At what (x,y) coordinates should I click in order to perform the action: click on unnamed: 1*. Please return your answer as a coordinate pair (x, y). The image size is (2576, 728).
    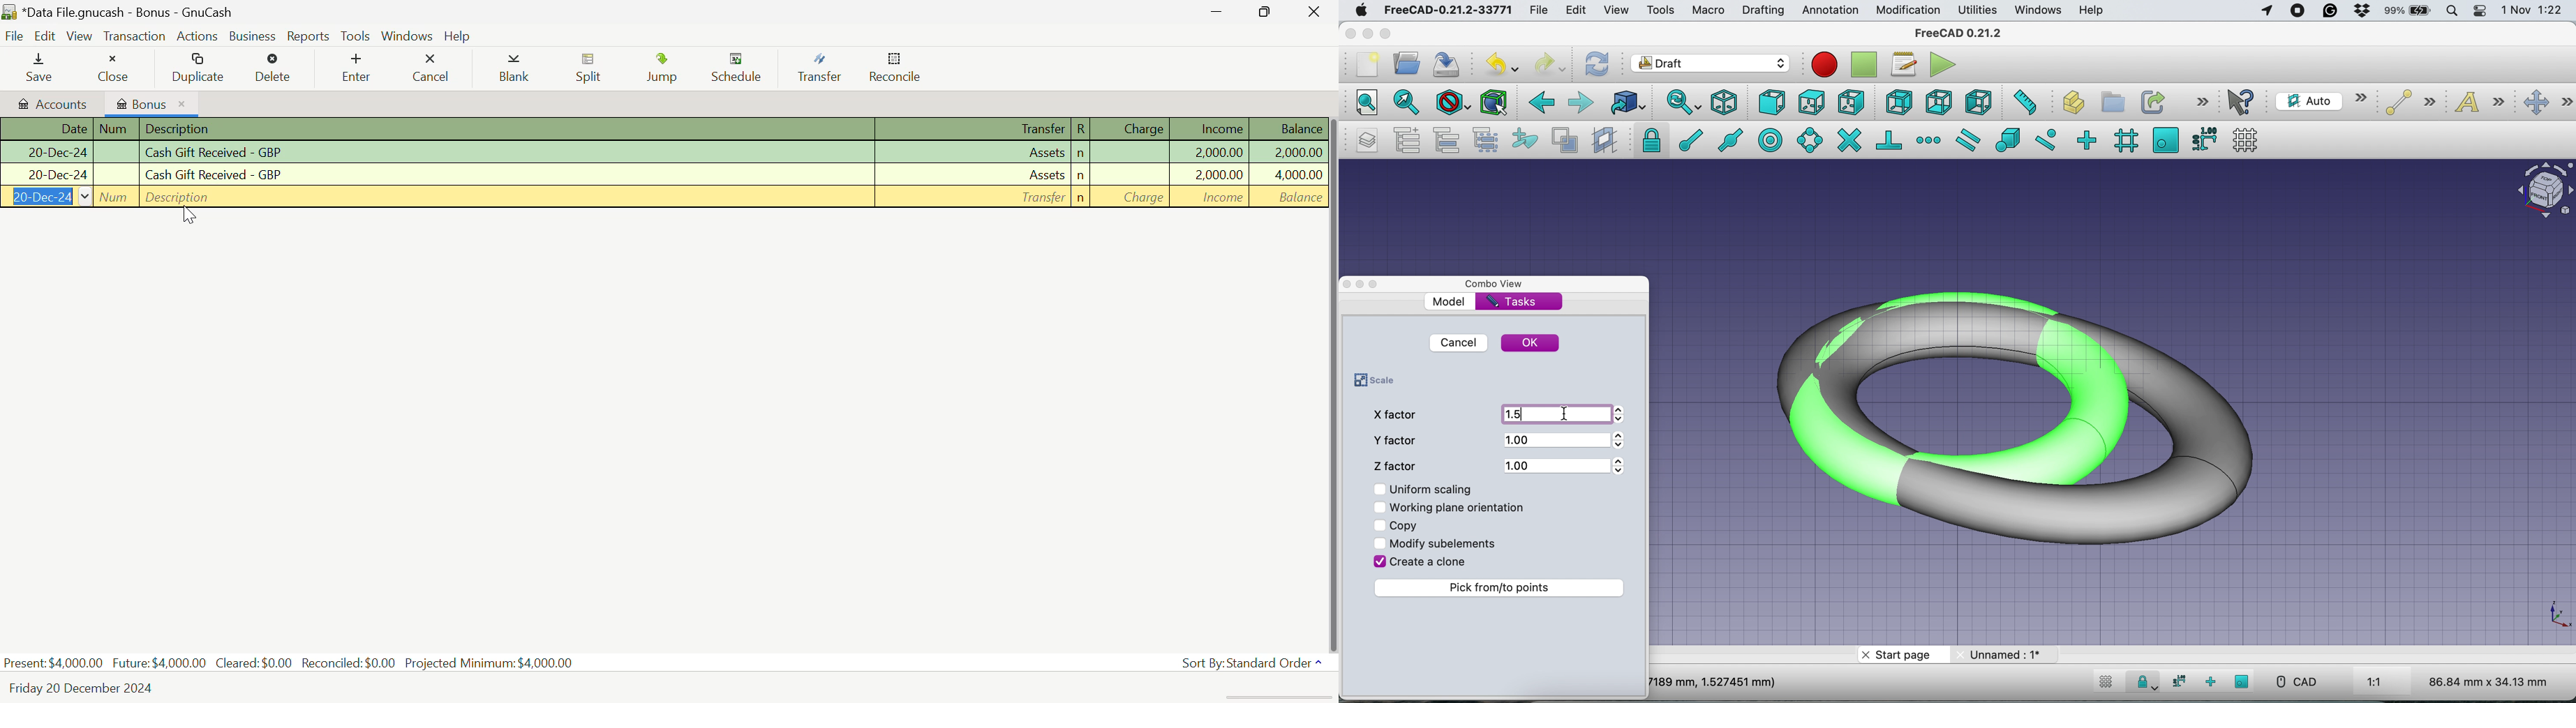
    Looking at the image, I should click on (2006, 654).